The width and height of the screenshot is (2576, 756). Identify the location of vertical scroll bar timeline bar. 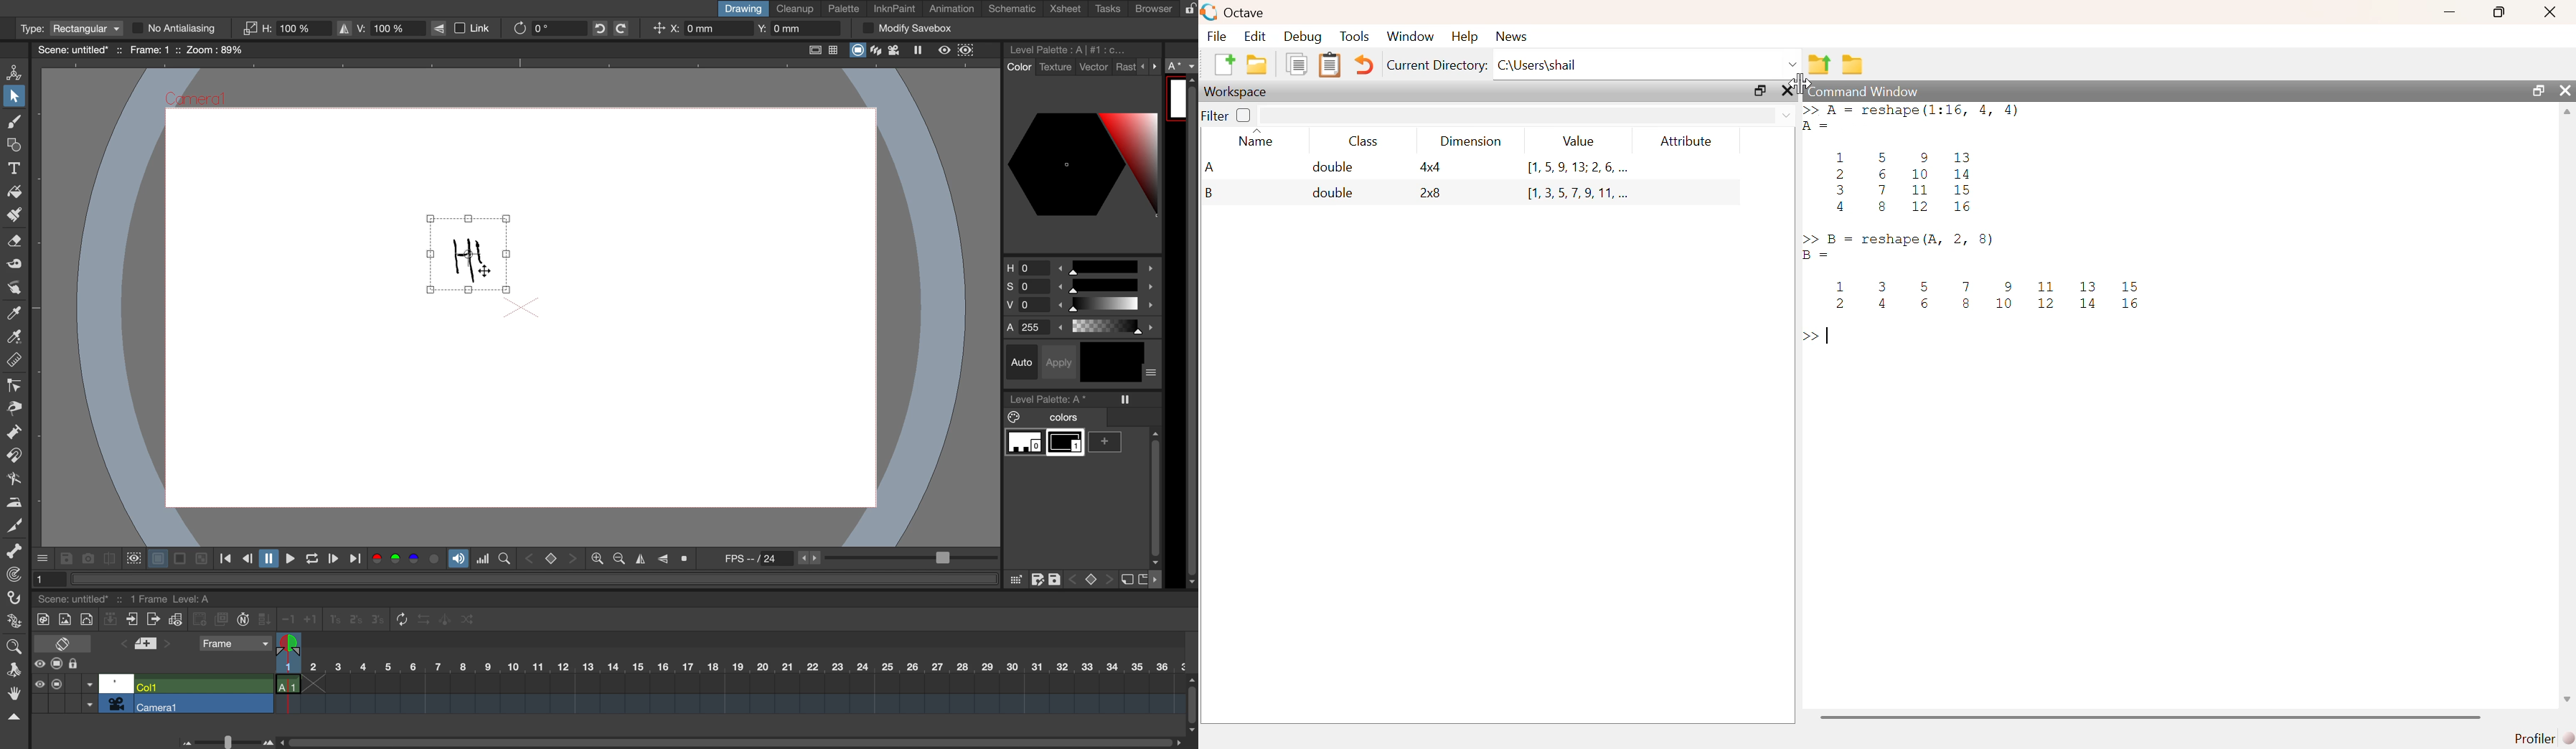
(1191, 704).